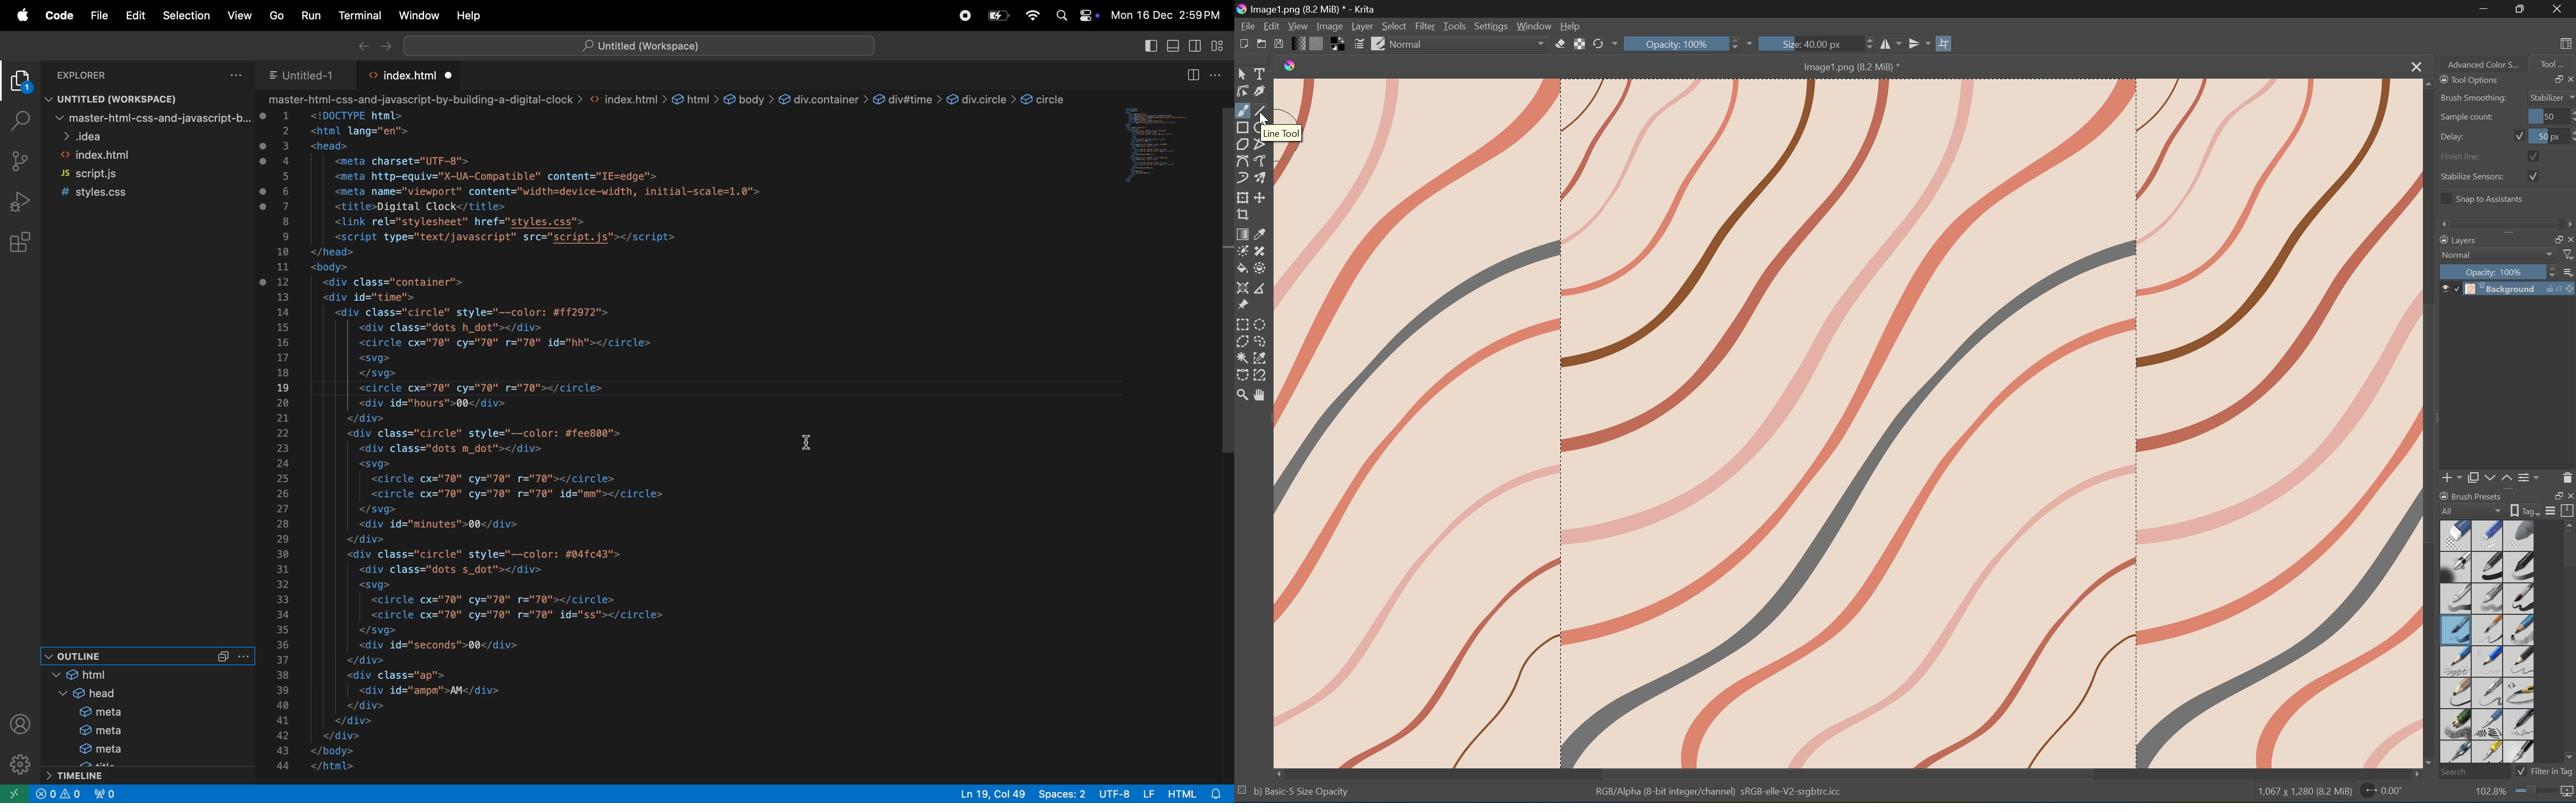 This screenshot has height=812, width=2576. Describe the element at coordinates (2521, 288) in the screenshot. I see `Background` at that location.